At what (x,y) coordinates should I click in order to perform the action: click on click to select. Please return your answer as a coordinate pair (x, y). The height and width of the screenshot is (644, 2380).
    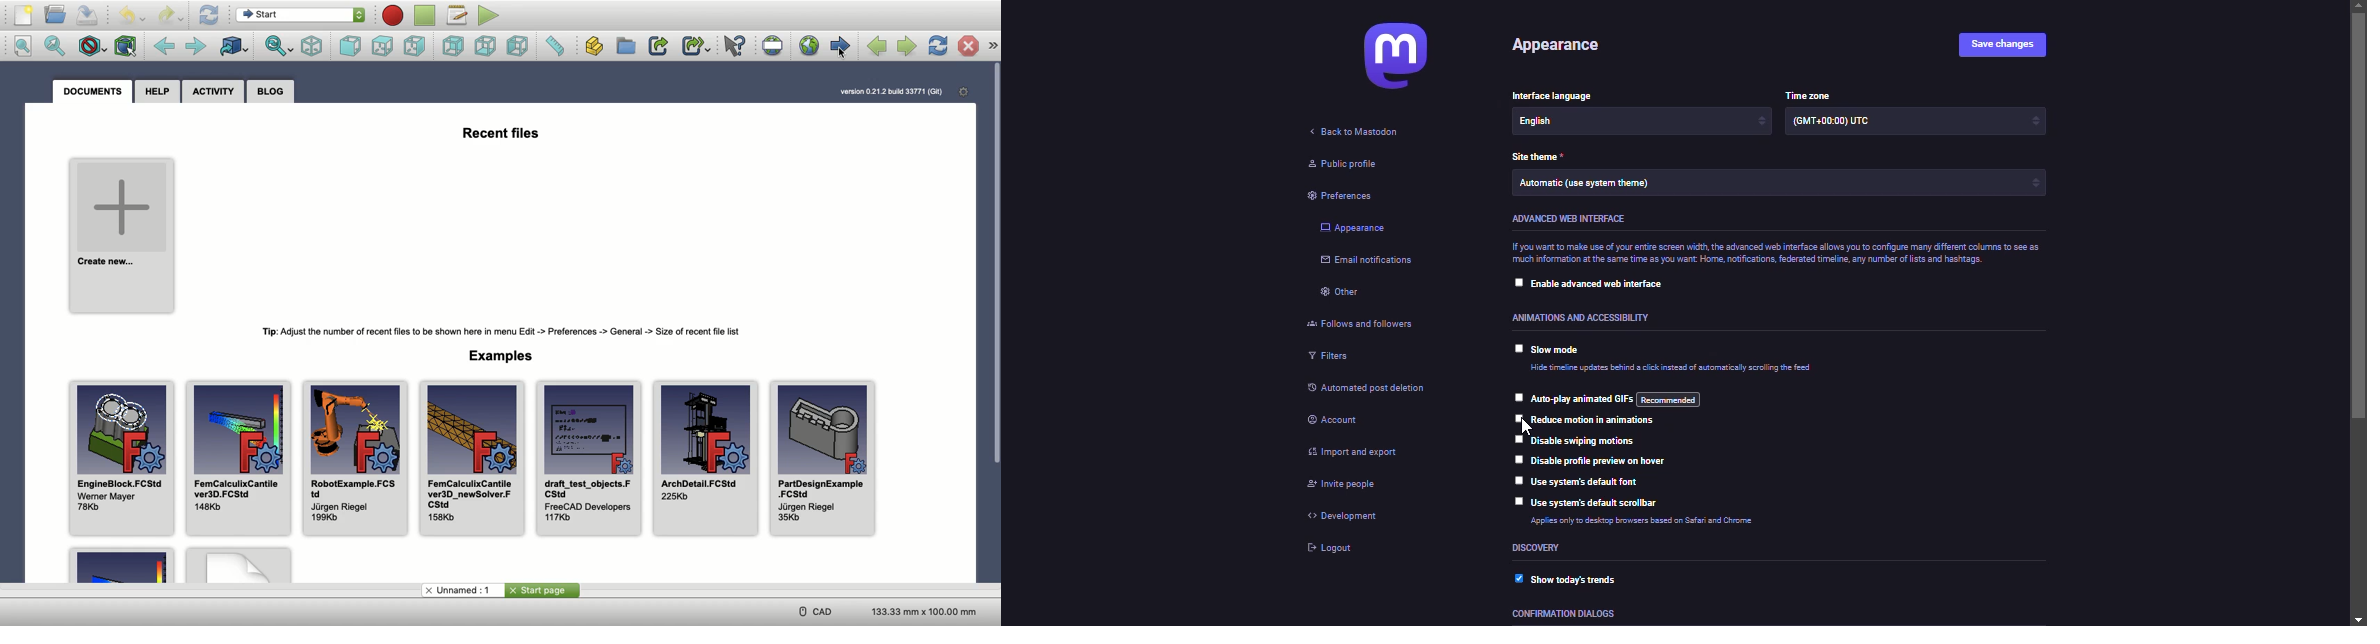
    Looking at the image, I should click on (1513, 398).